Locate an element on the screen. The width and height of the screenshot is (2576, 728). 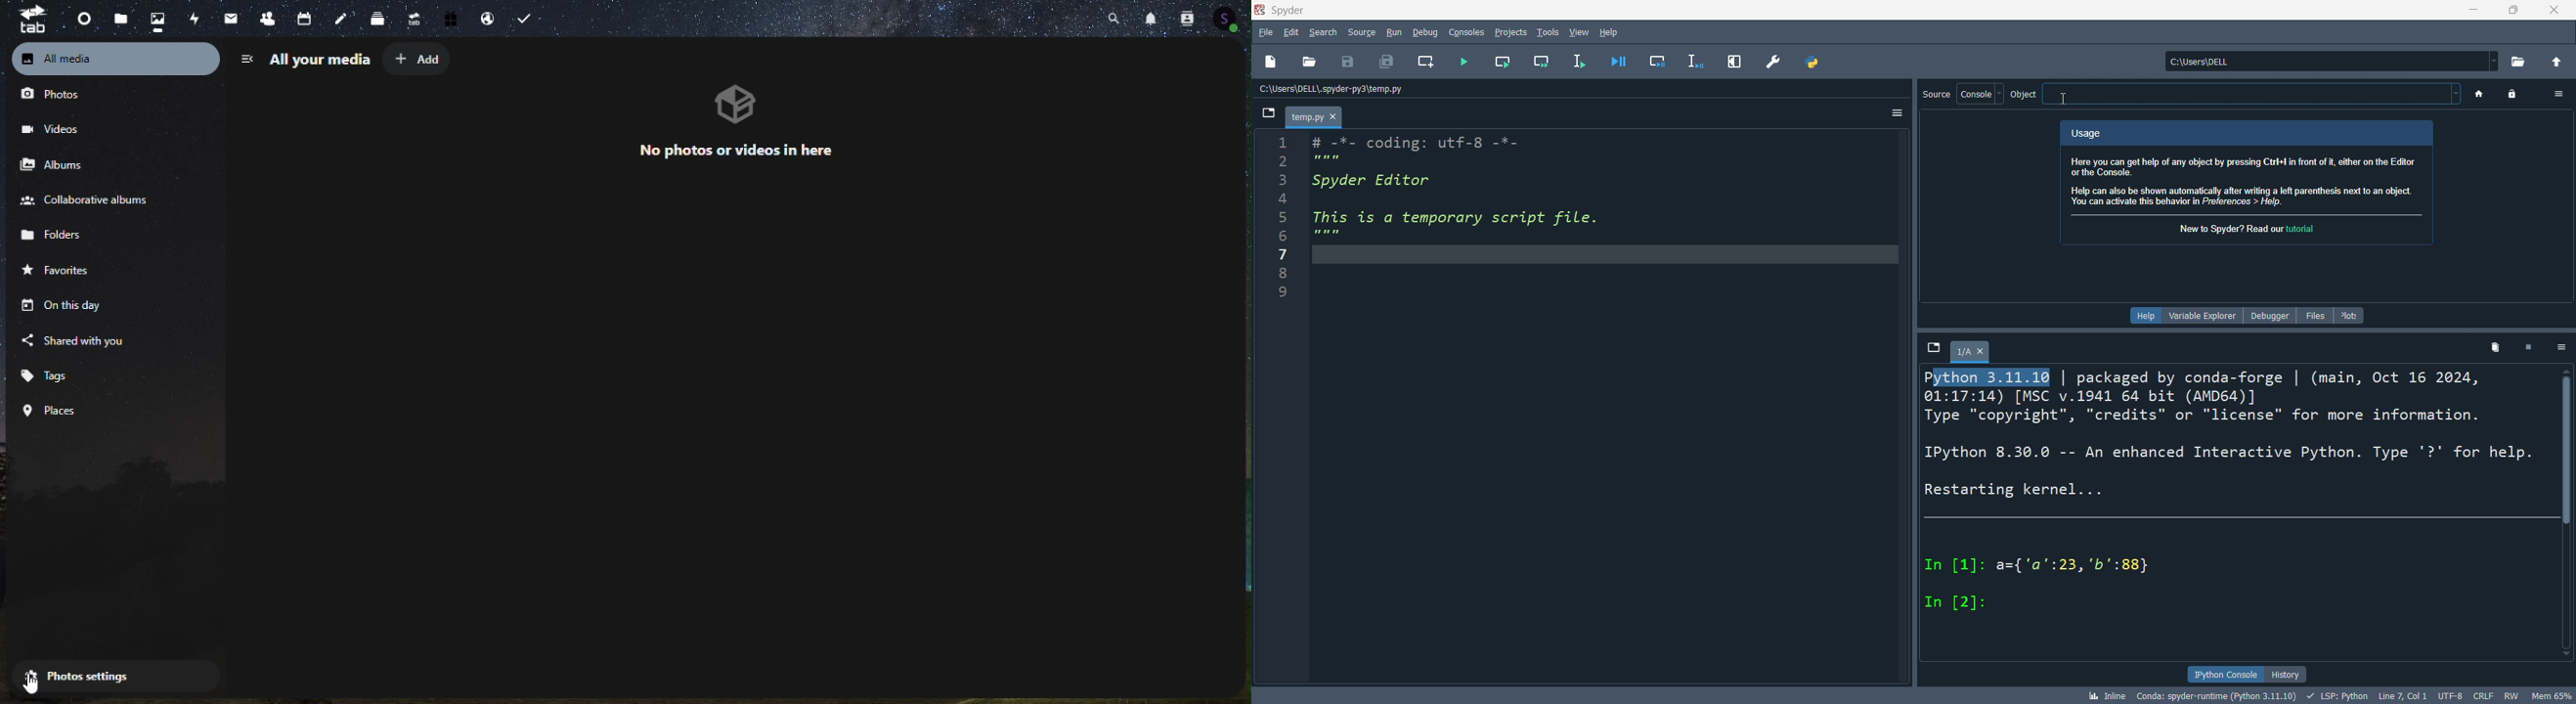
free trial is located at coordinates (453, 19).